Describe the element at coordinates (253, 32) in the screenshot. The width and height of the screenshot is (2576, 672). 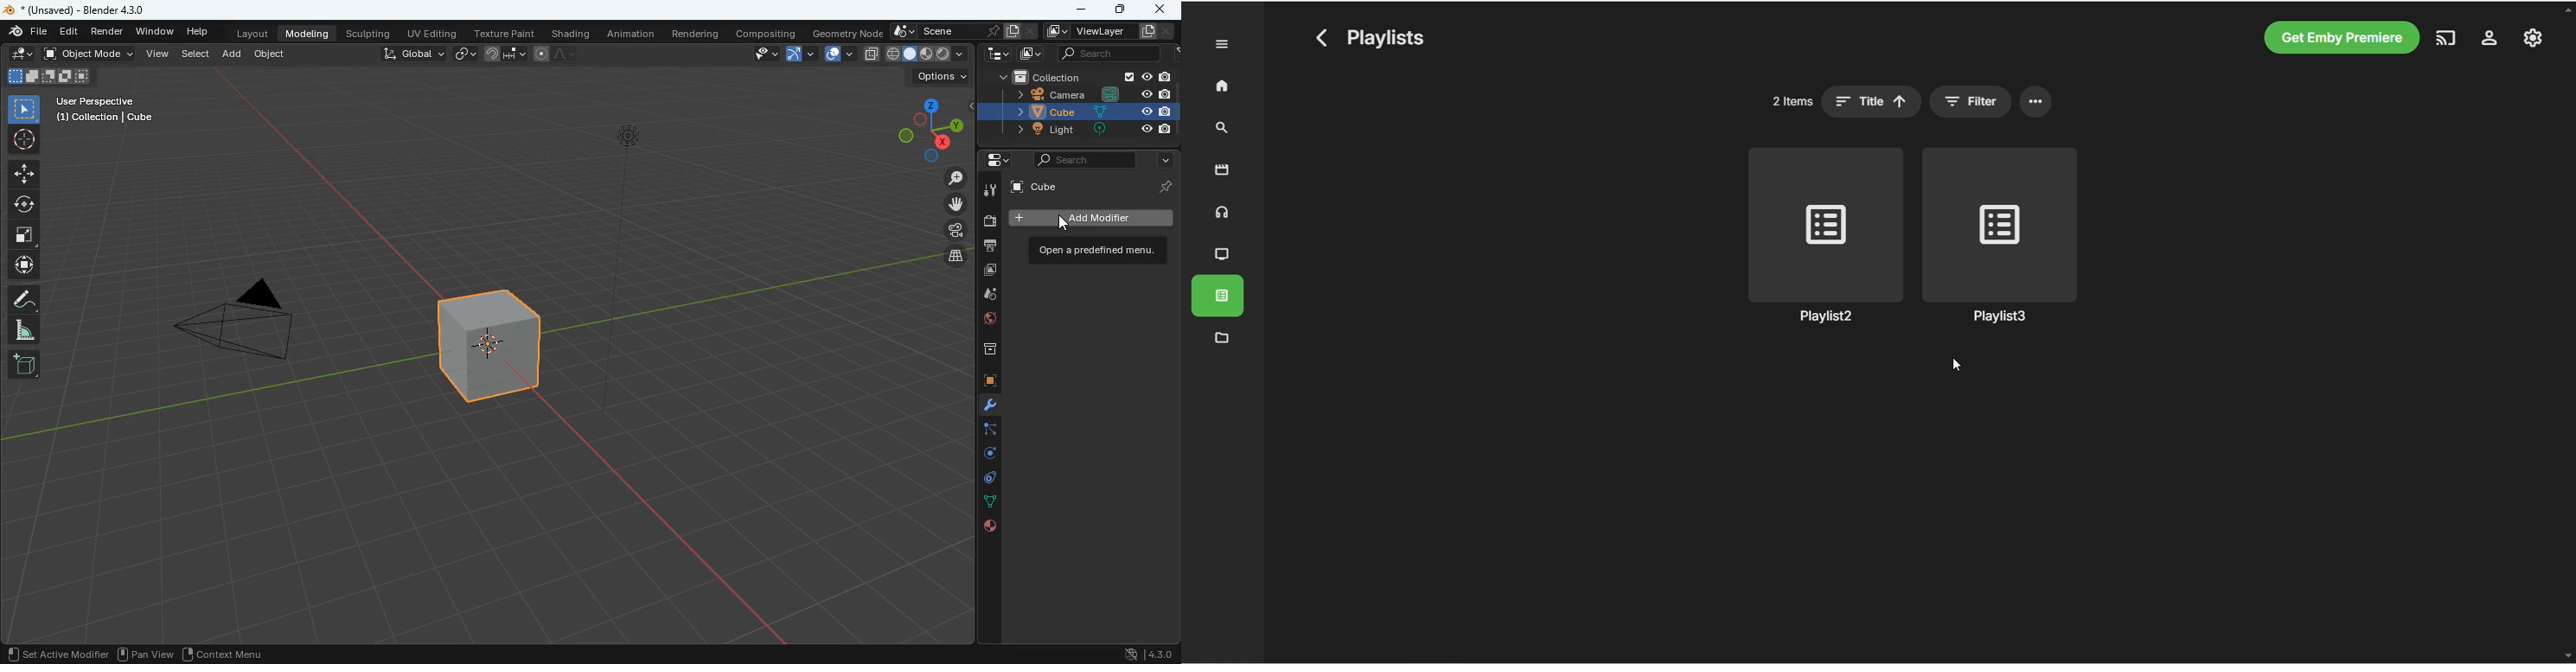
I see `layout` at that location.